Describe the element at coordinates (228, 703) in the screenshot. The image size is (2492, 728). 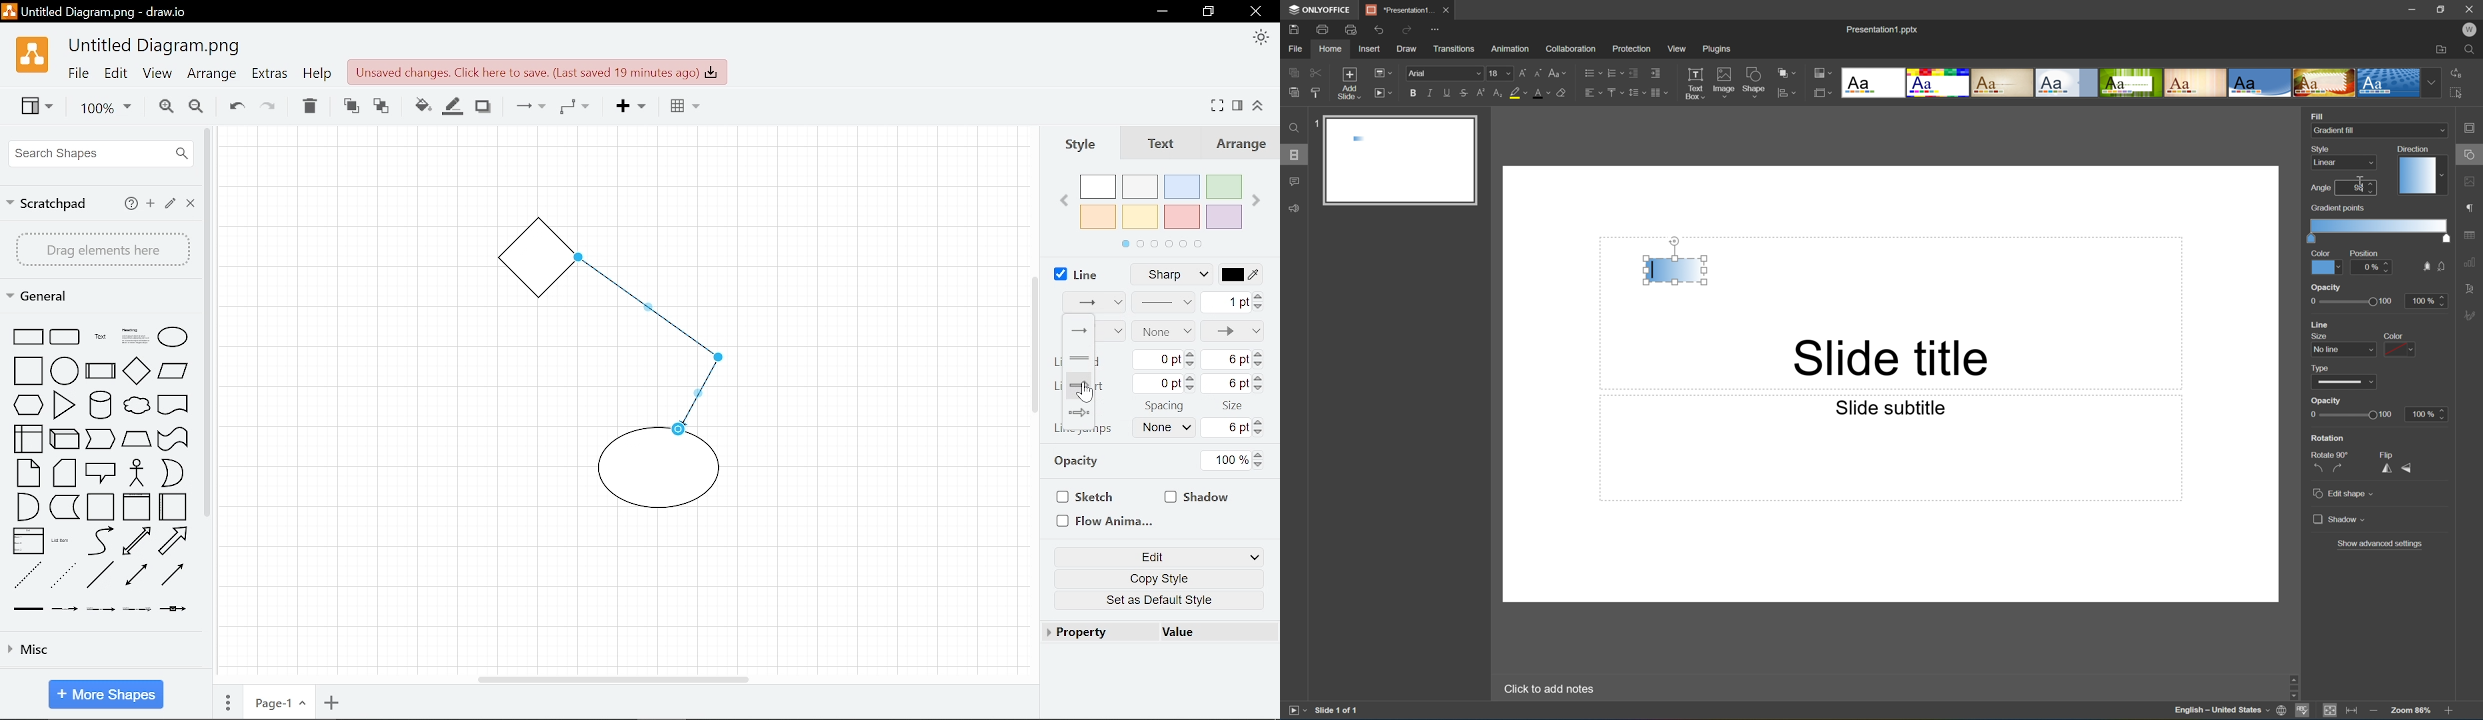
I see `pages` at that location.